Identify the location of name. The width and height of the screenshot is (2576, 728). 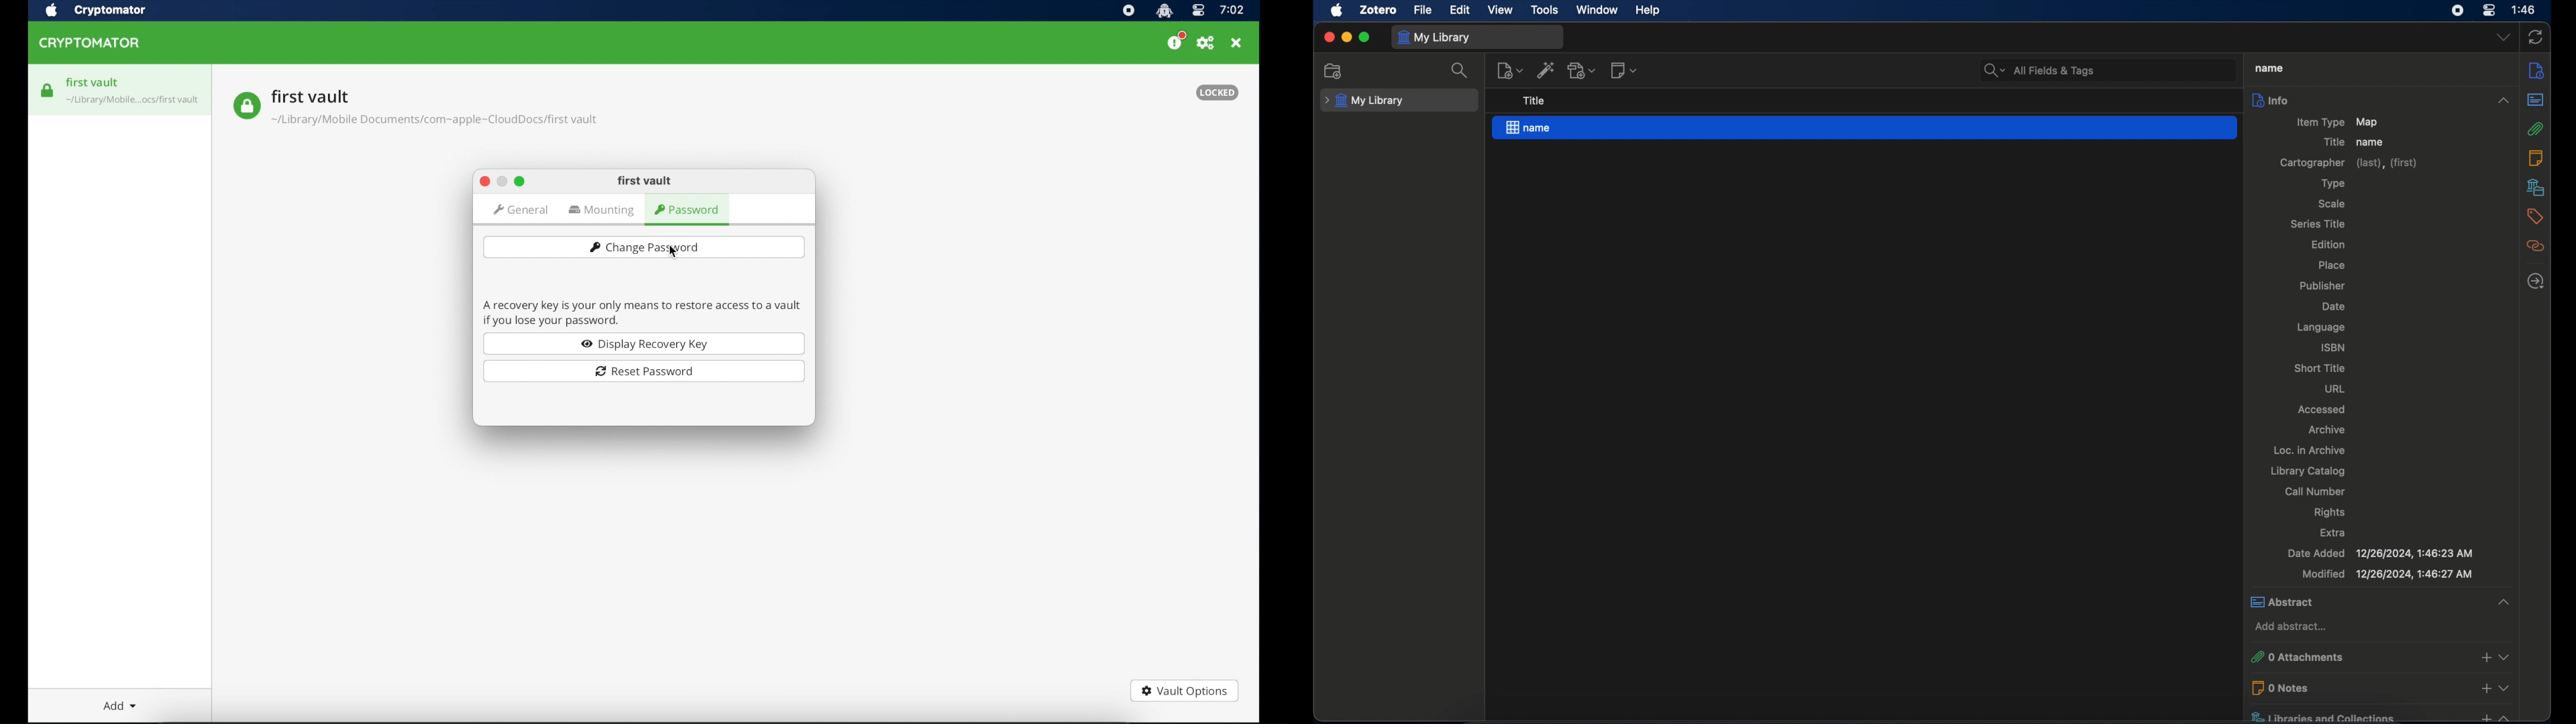
(2269, 69).